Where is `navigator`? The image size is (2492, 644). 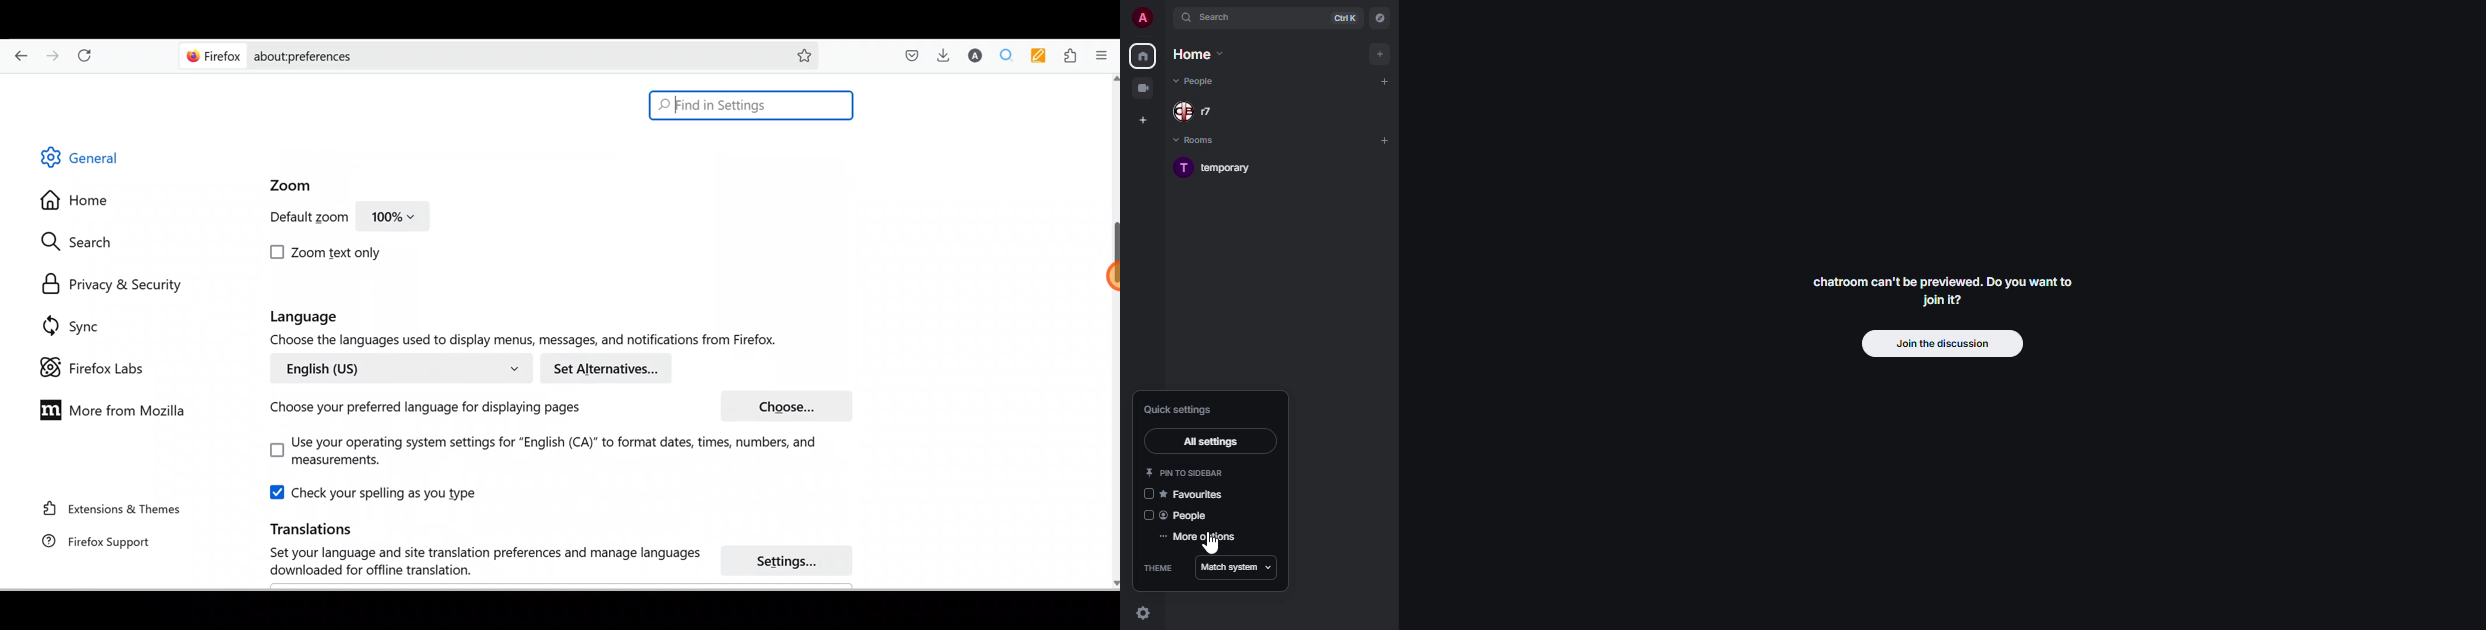
navigator is located at coordinates (1380, 18).